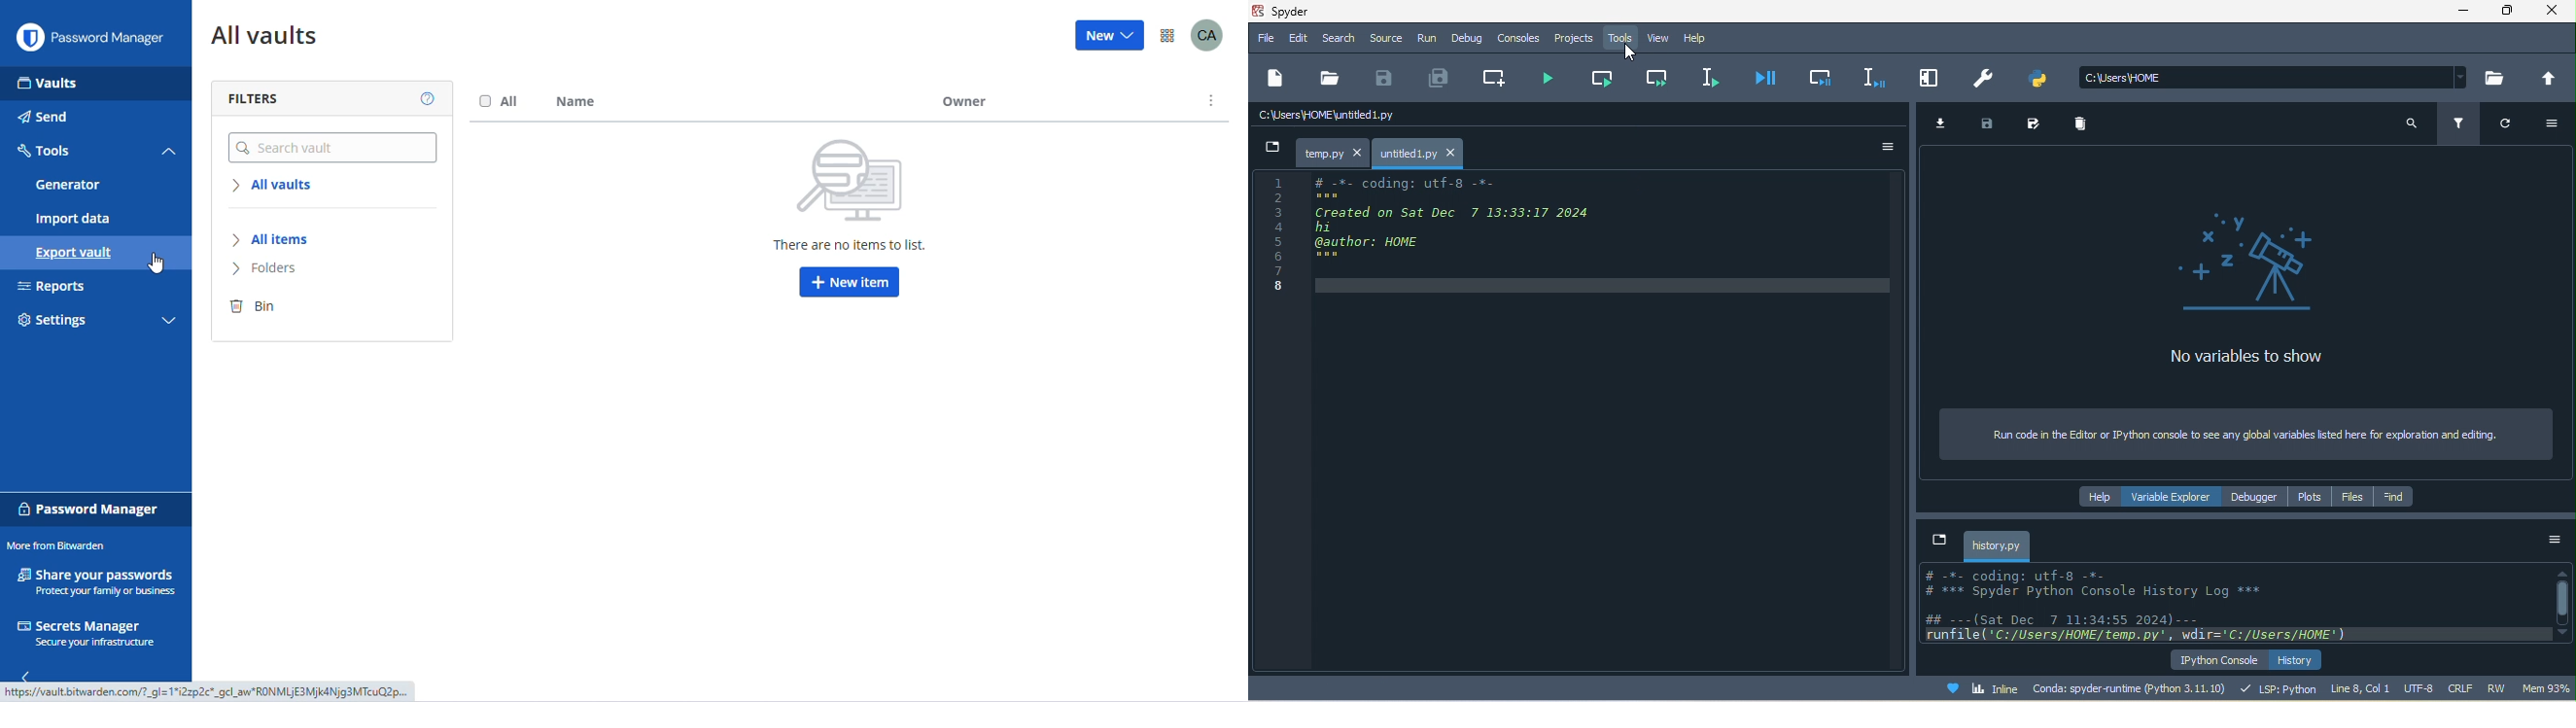  I want to click on delete, so click(2087, 125).